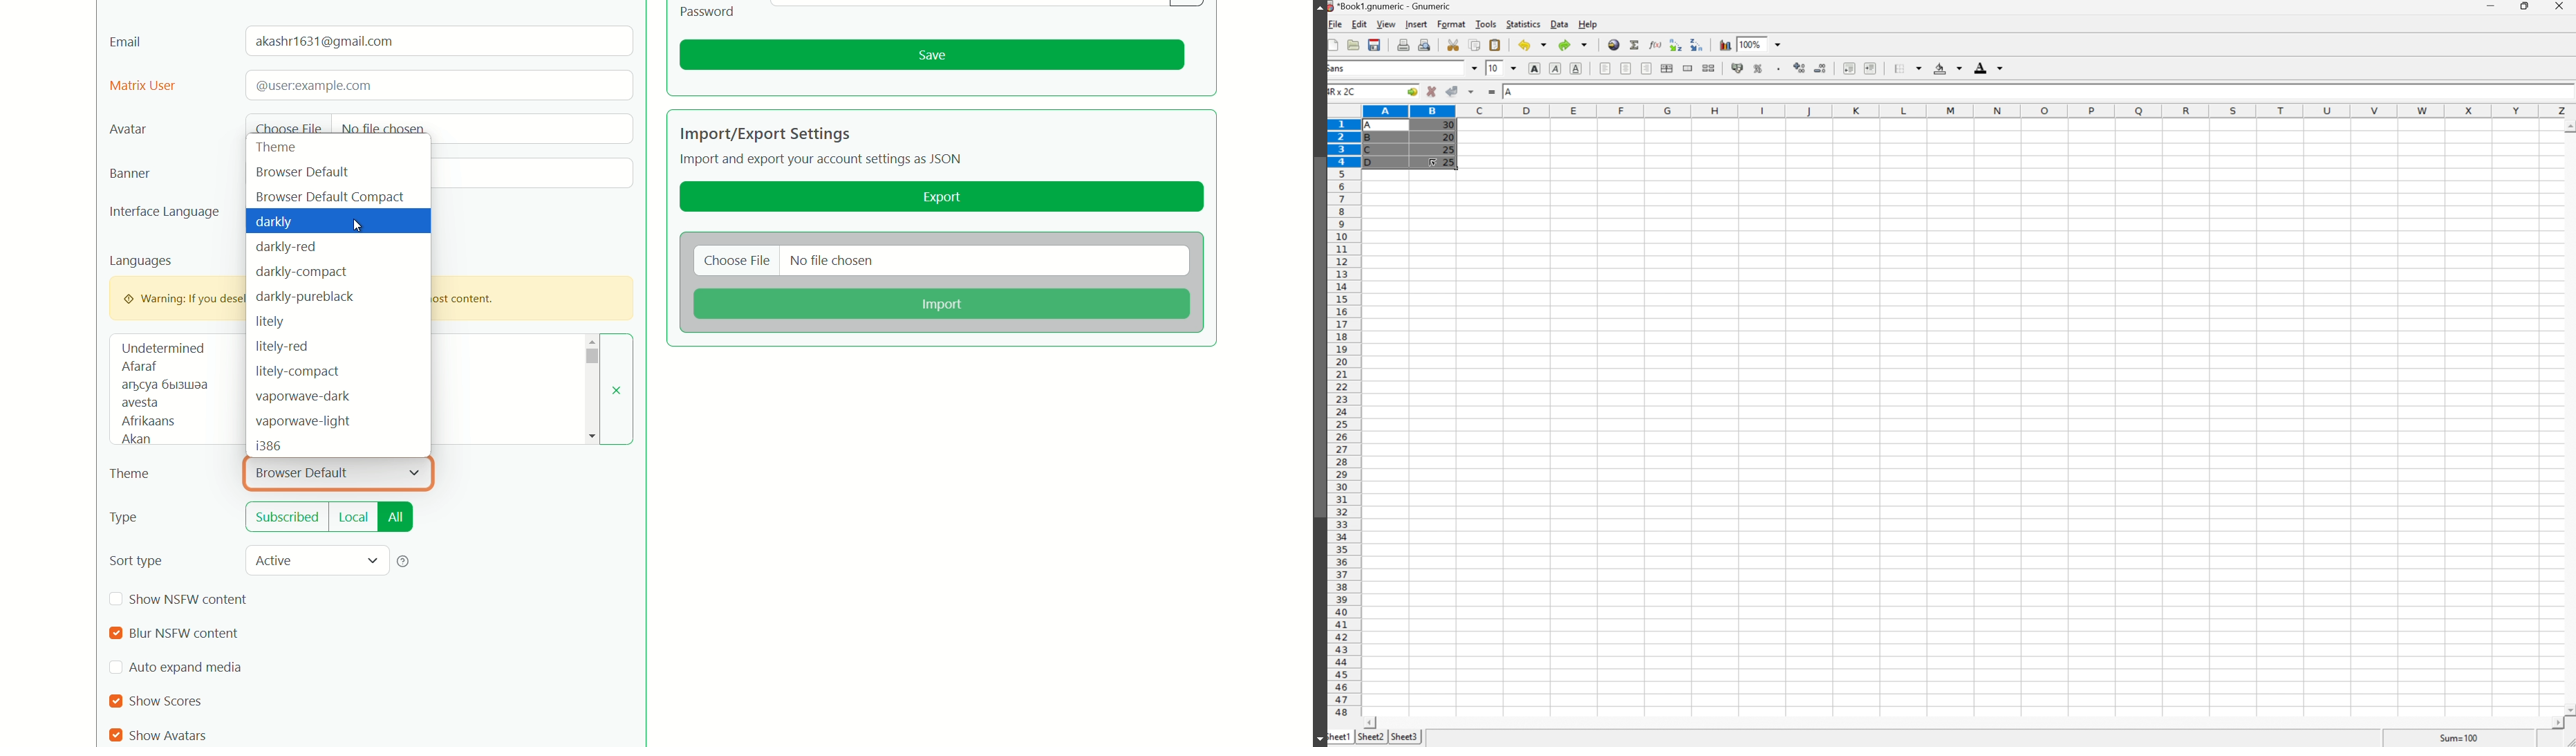 This screenshot has height=756, width=2576. Describe the element at coordinates (1448, 137) in the screenshot. I see `20` at that location.